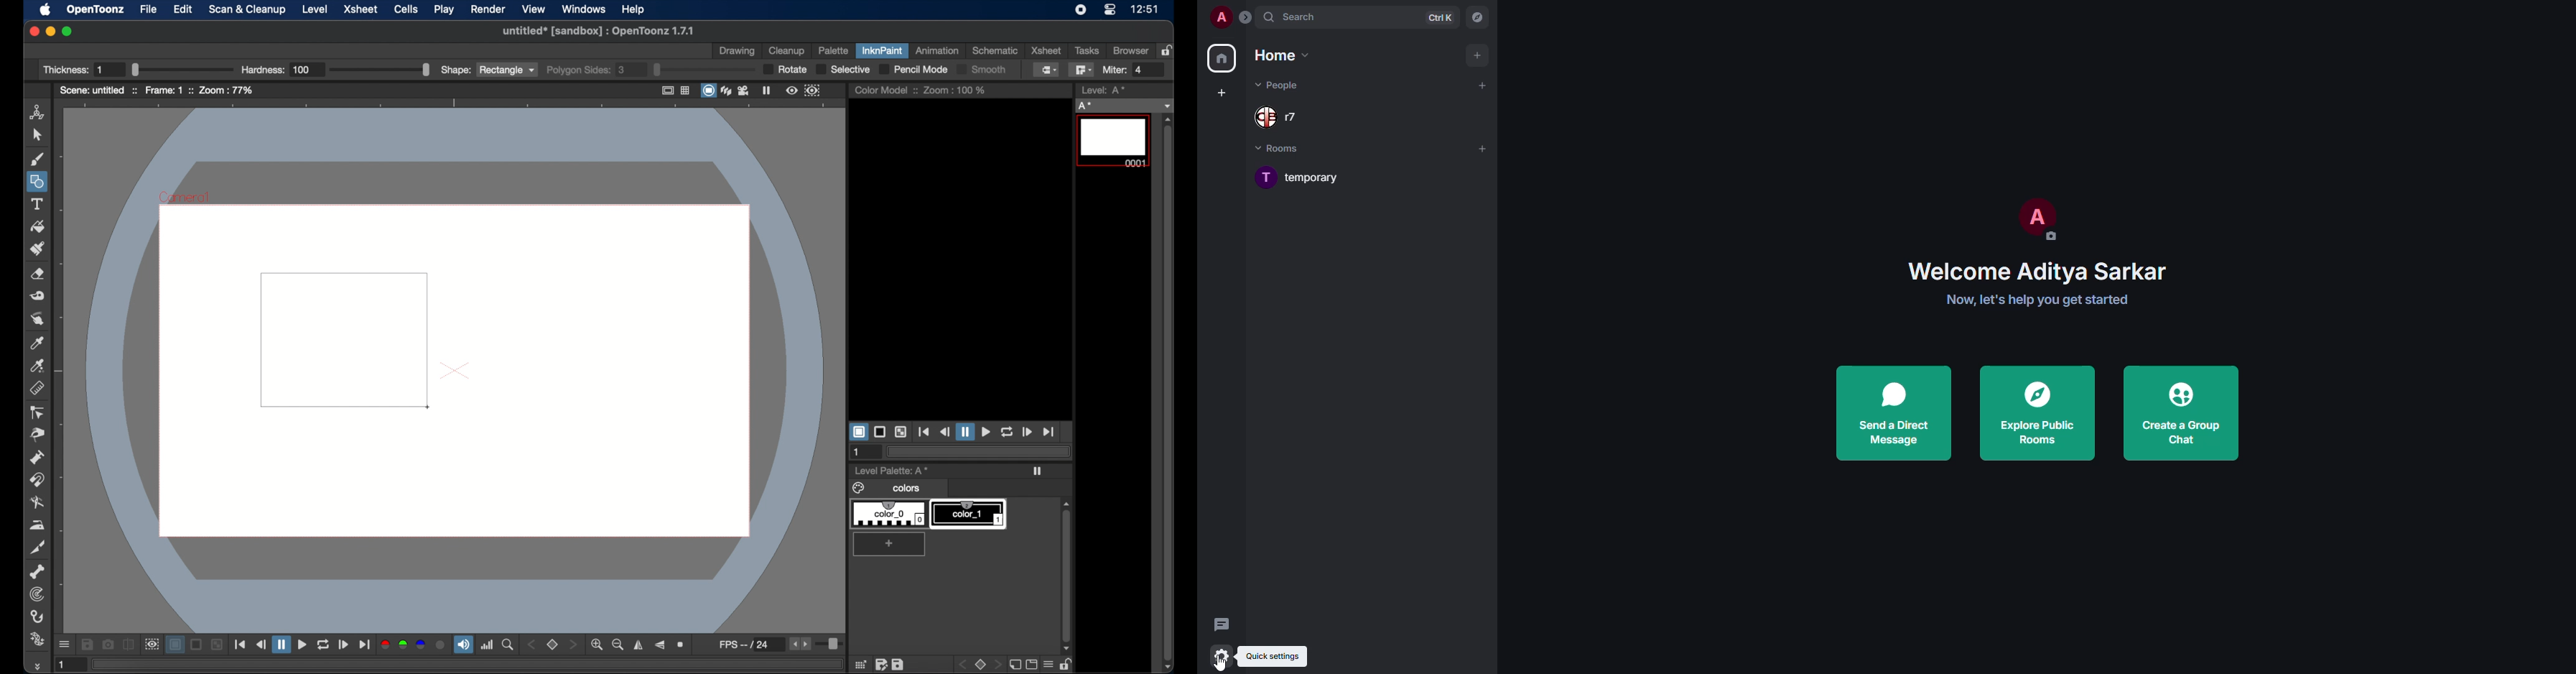  I want to click on 1, so click(68, 664).